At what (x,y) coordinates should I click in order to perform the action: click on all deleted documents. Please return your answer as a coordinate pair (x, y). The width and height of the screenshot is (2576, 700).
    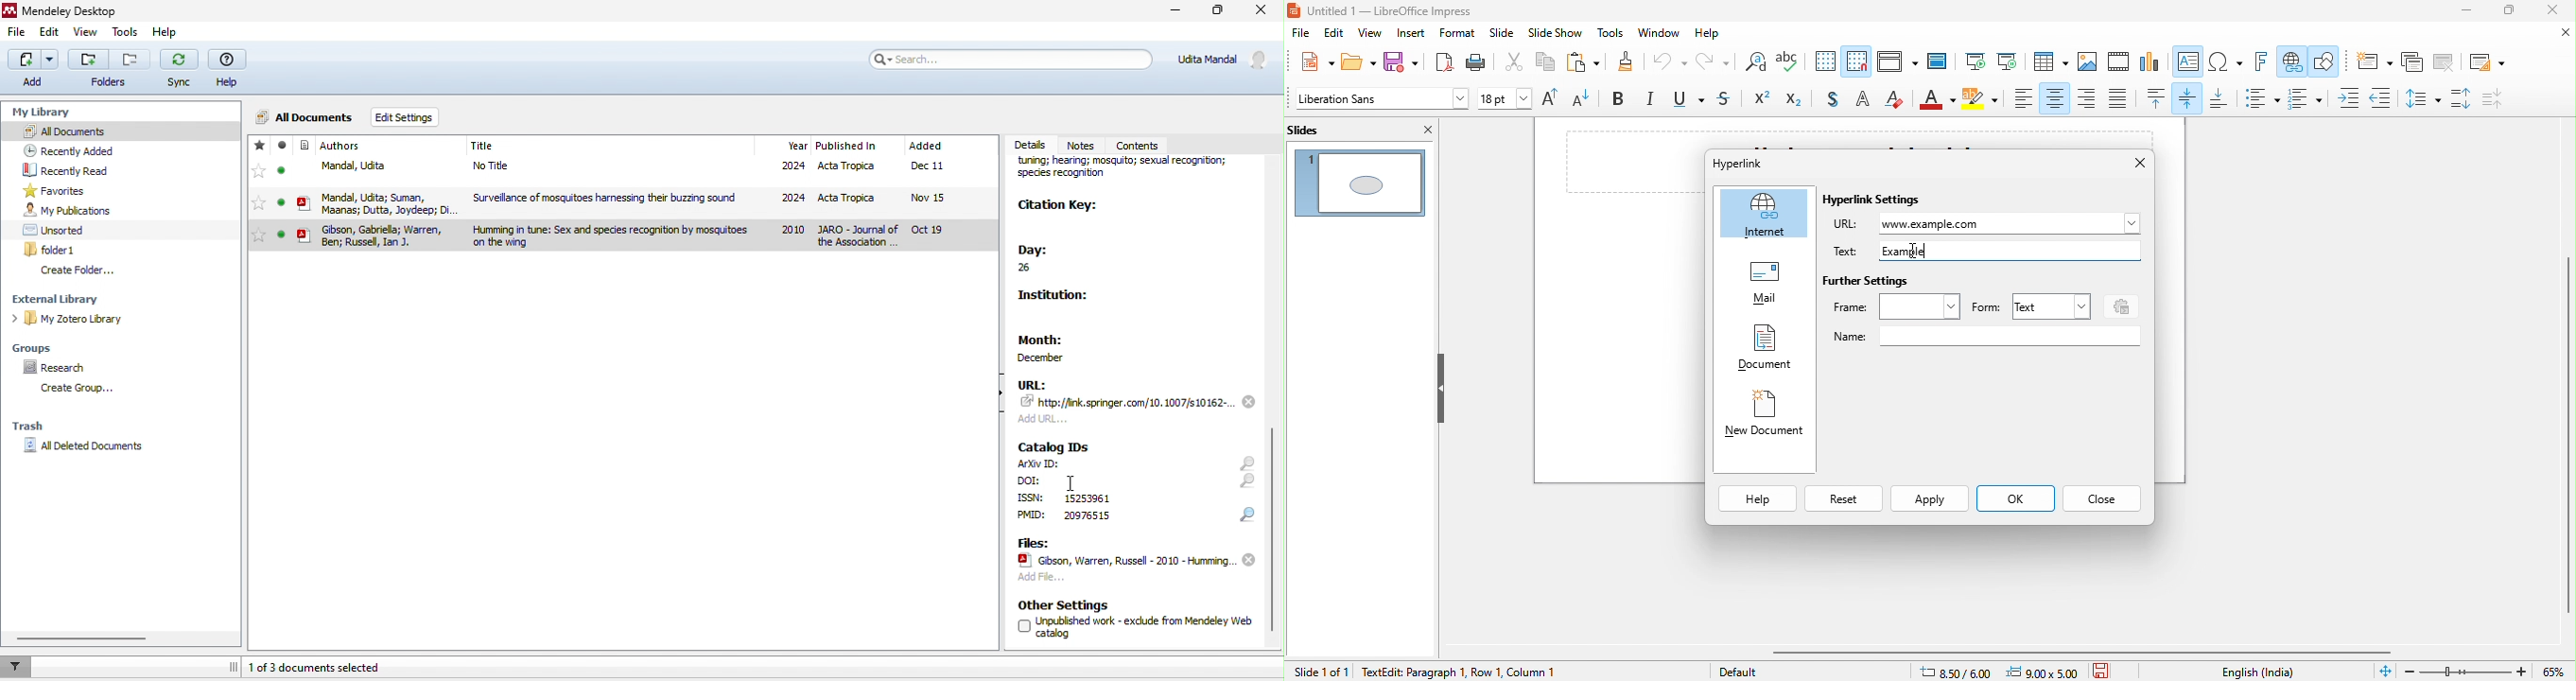
    Looking at the image, I should click on (88, 447).